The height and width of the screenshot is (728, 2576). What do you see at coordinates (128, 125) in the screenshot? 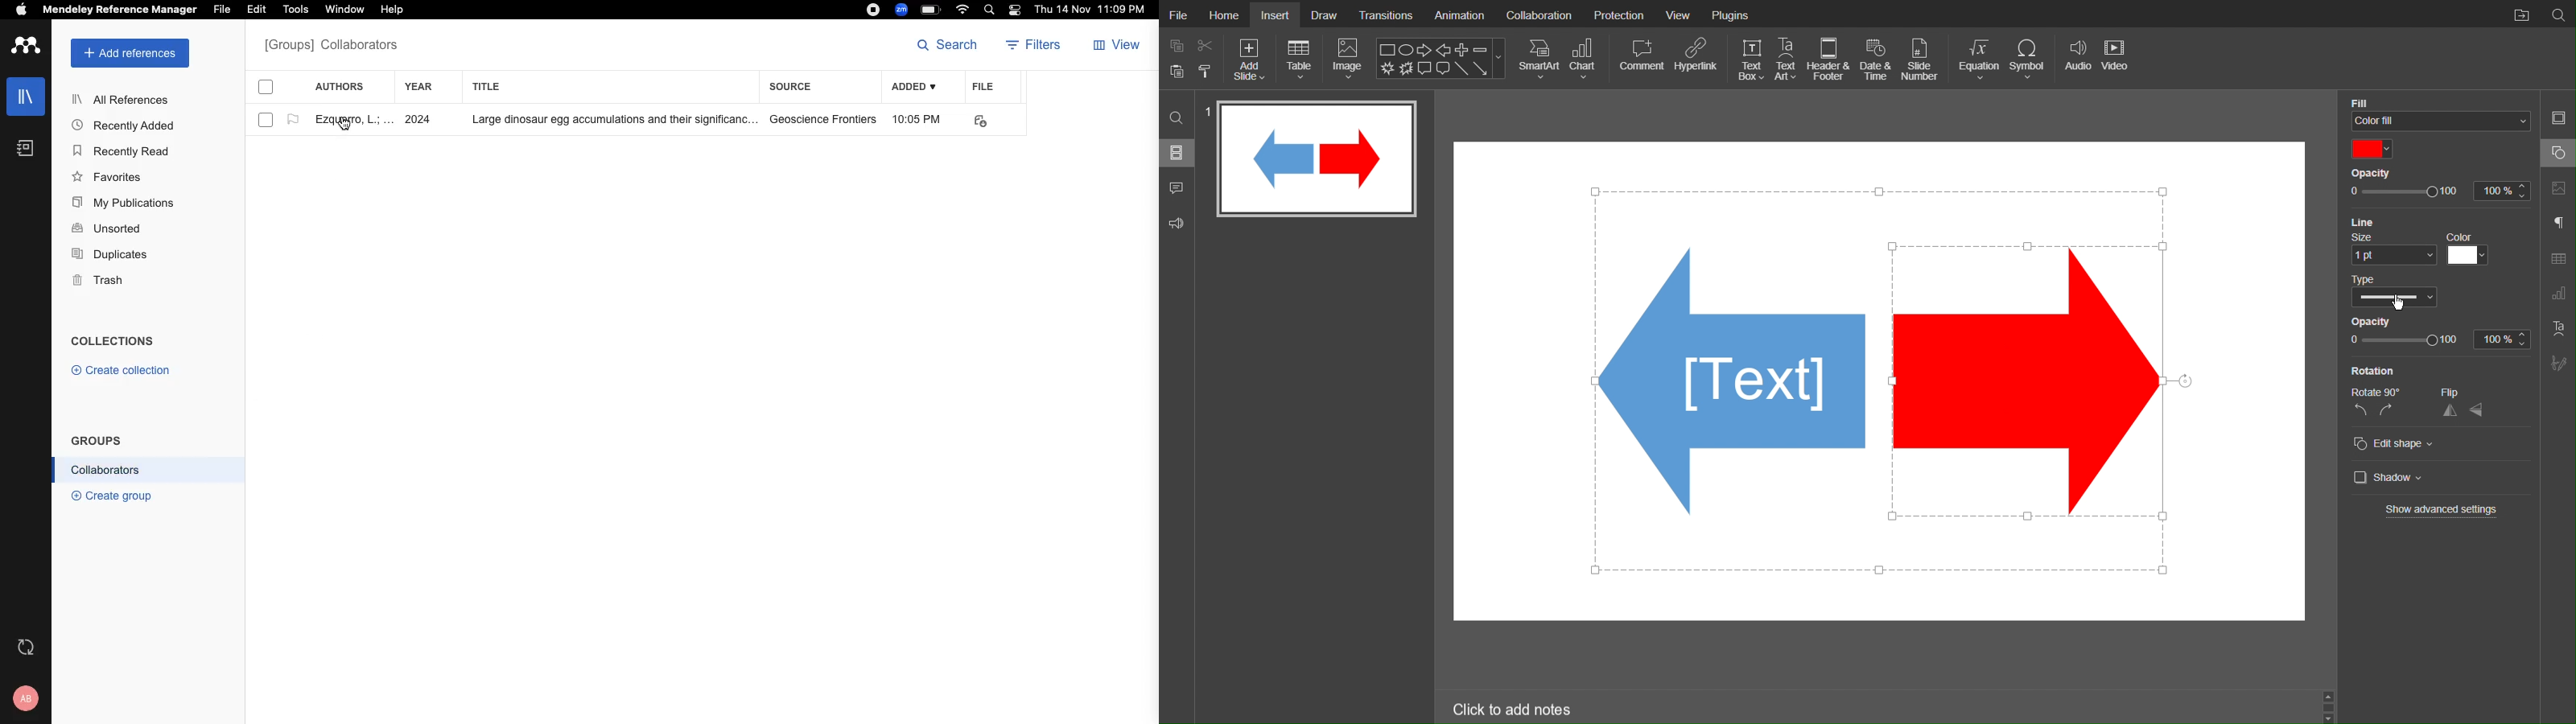
I see `Recently Added` at bounding box center [128, 125].